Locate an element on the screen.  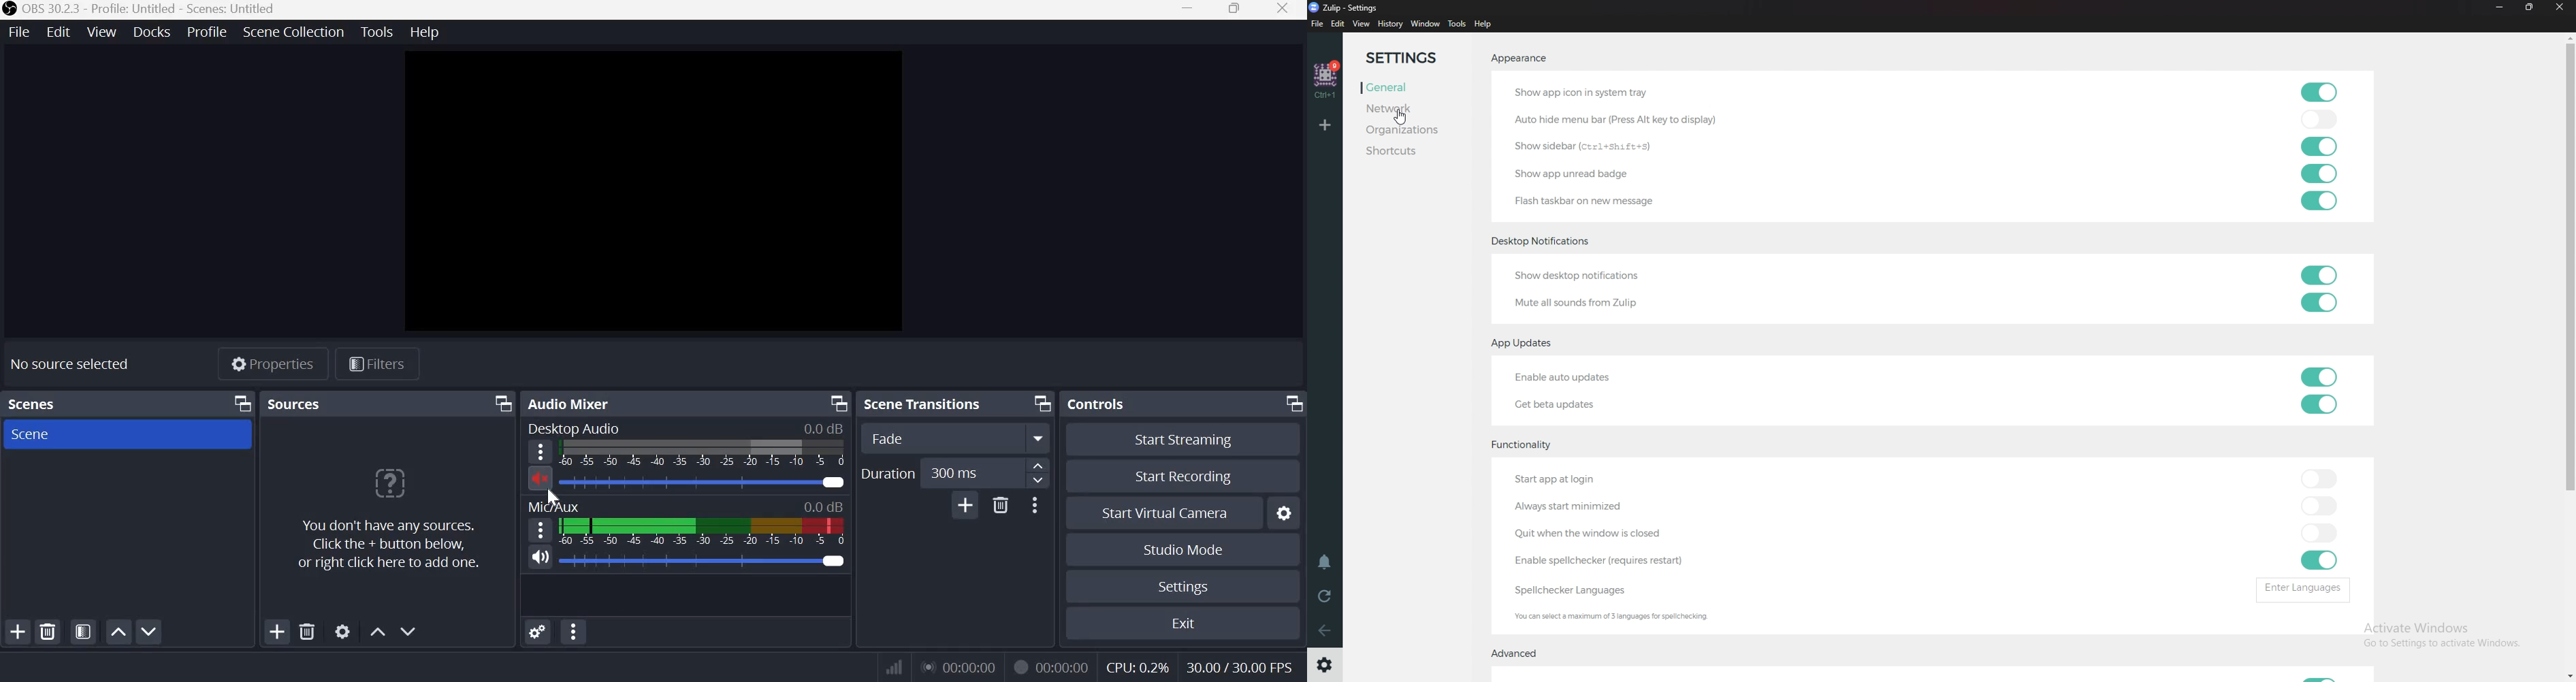
Studio Mode is located at coordinates (1184, 549).